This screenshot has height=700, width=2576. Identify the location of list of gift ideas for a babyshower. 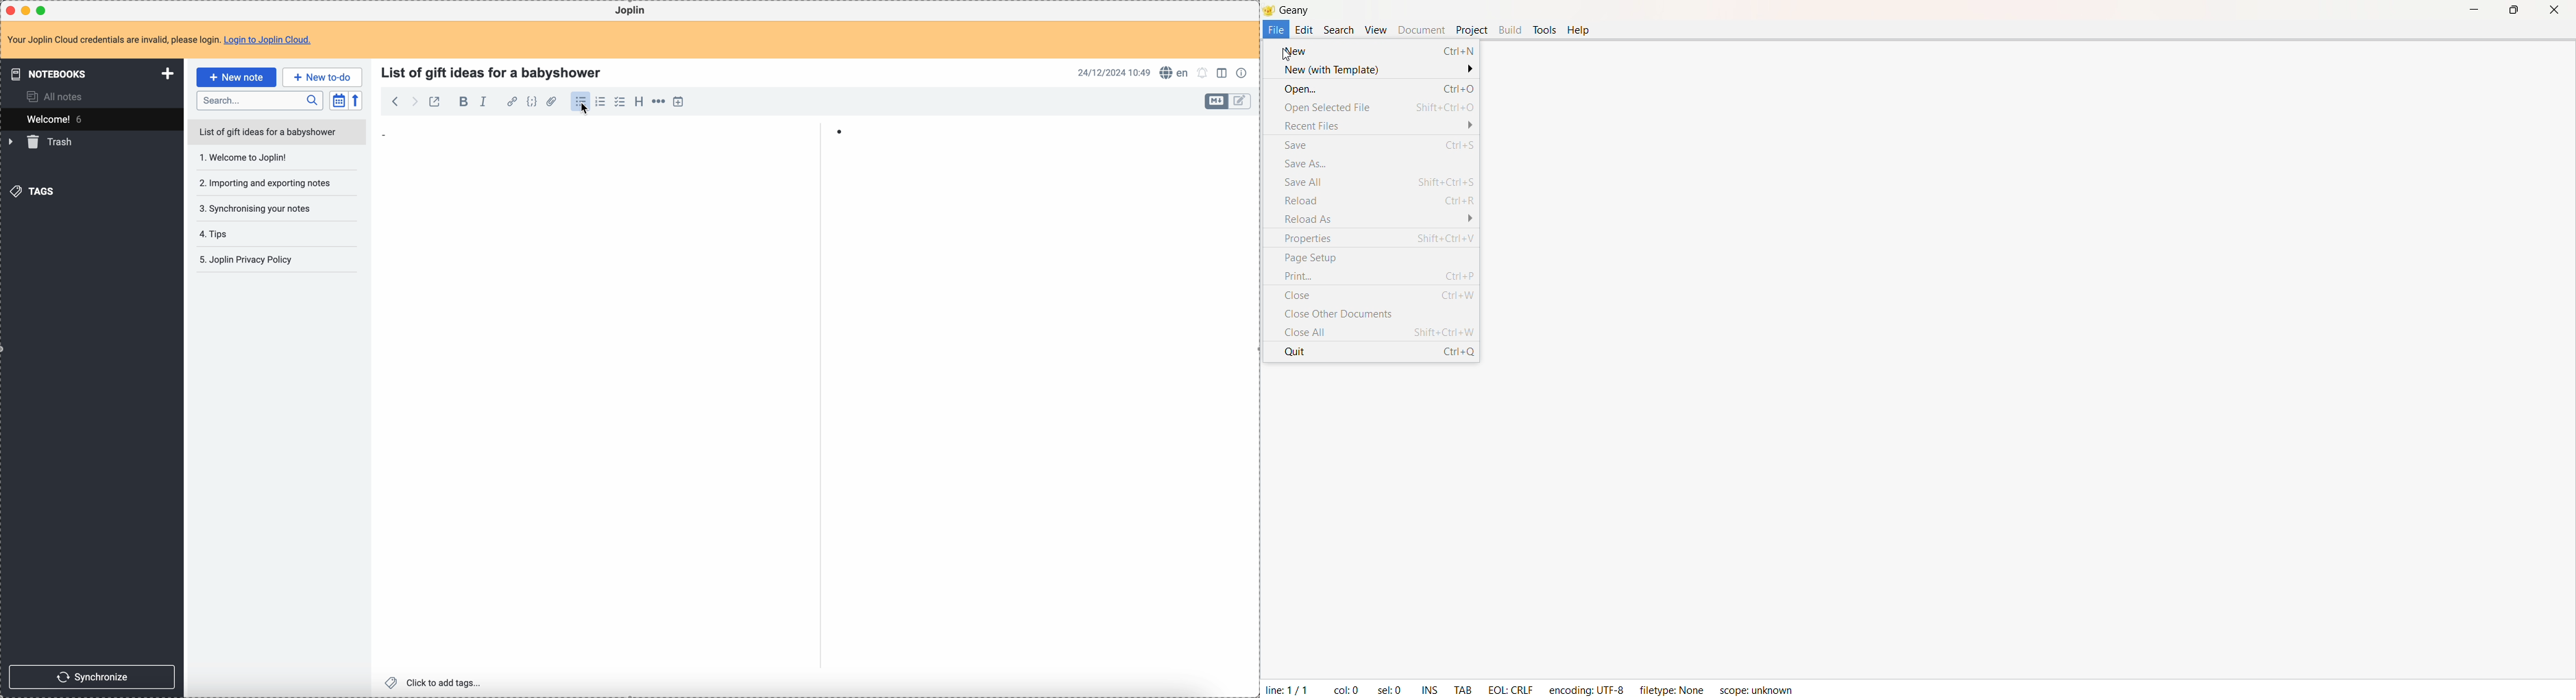
(278, 134).